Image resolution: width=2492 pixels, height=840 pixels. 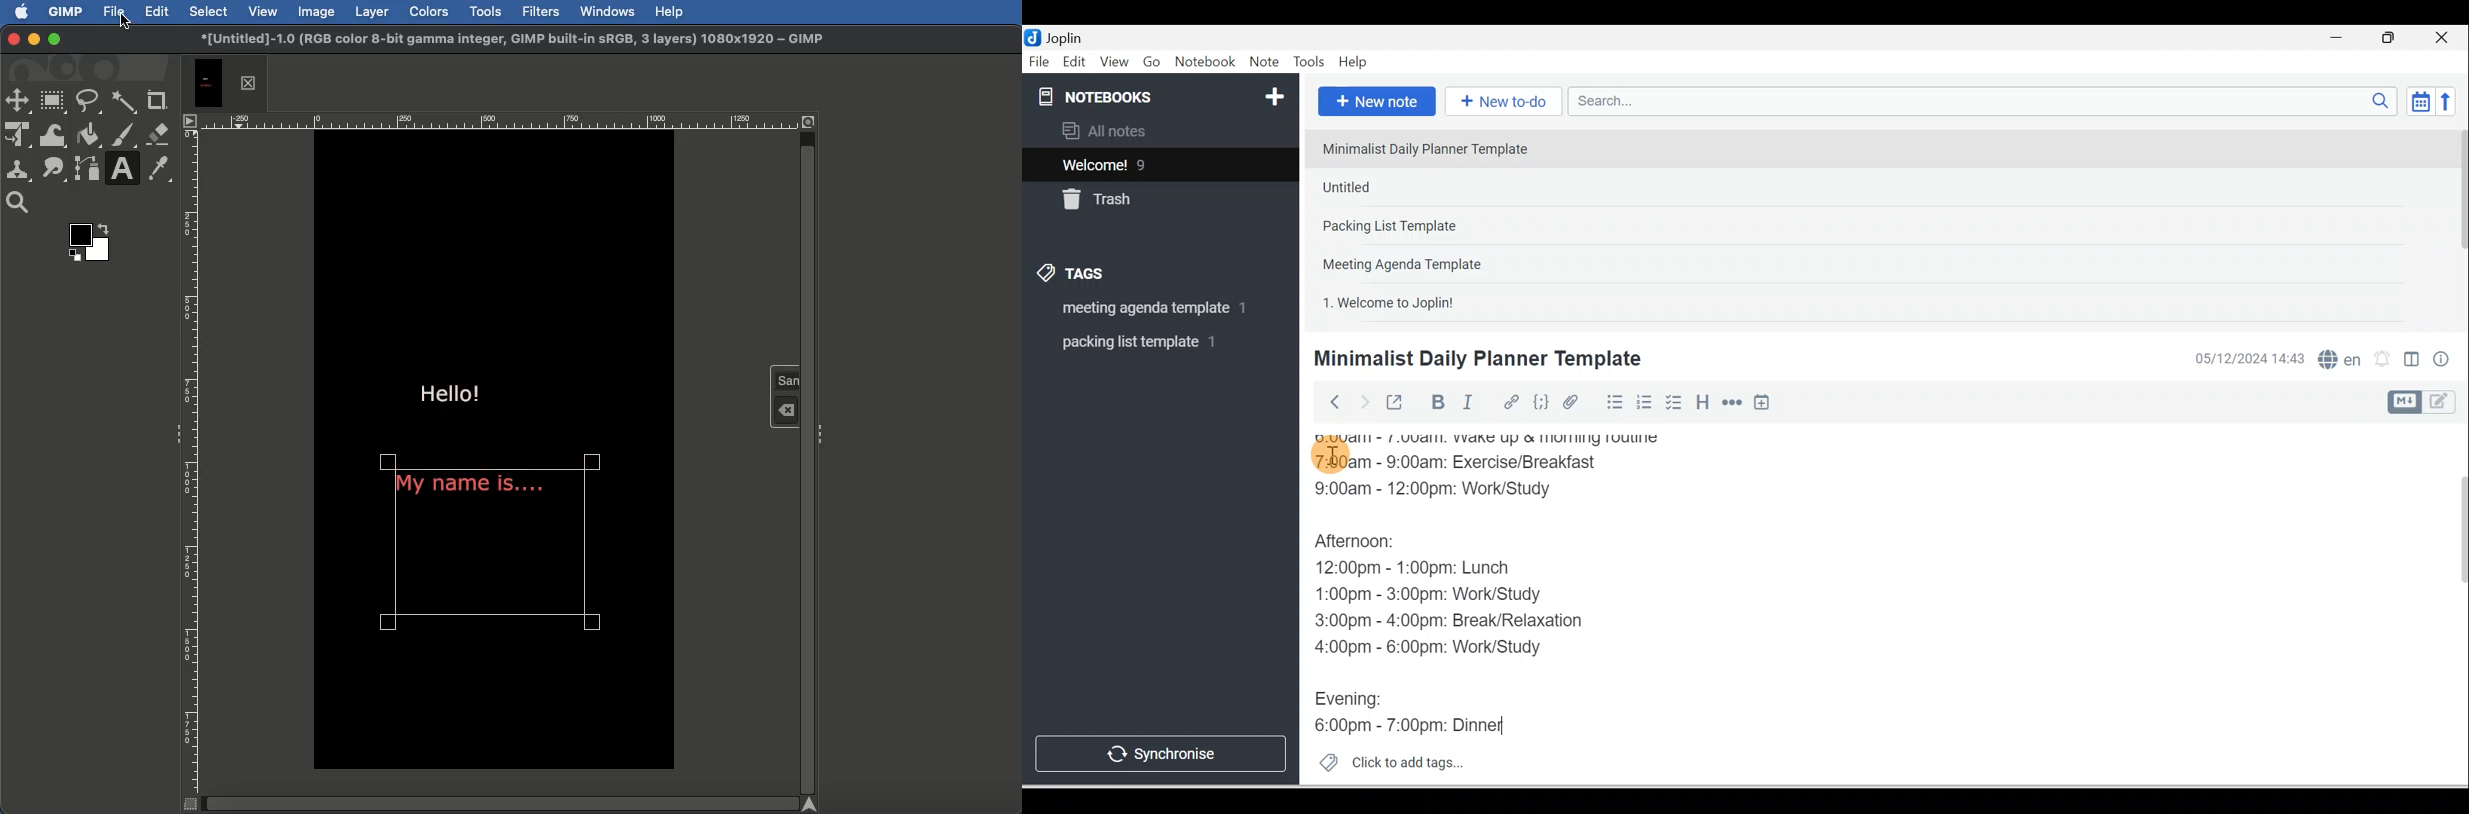 I want to click on Tag 1, so click(x=1140, y=309).